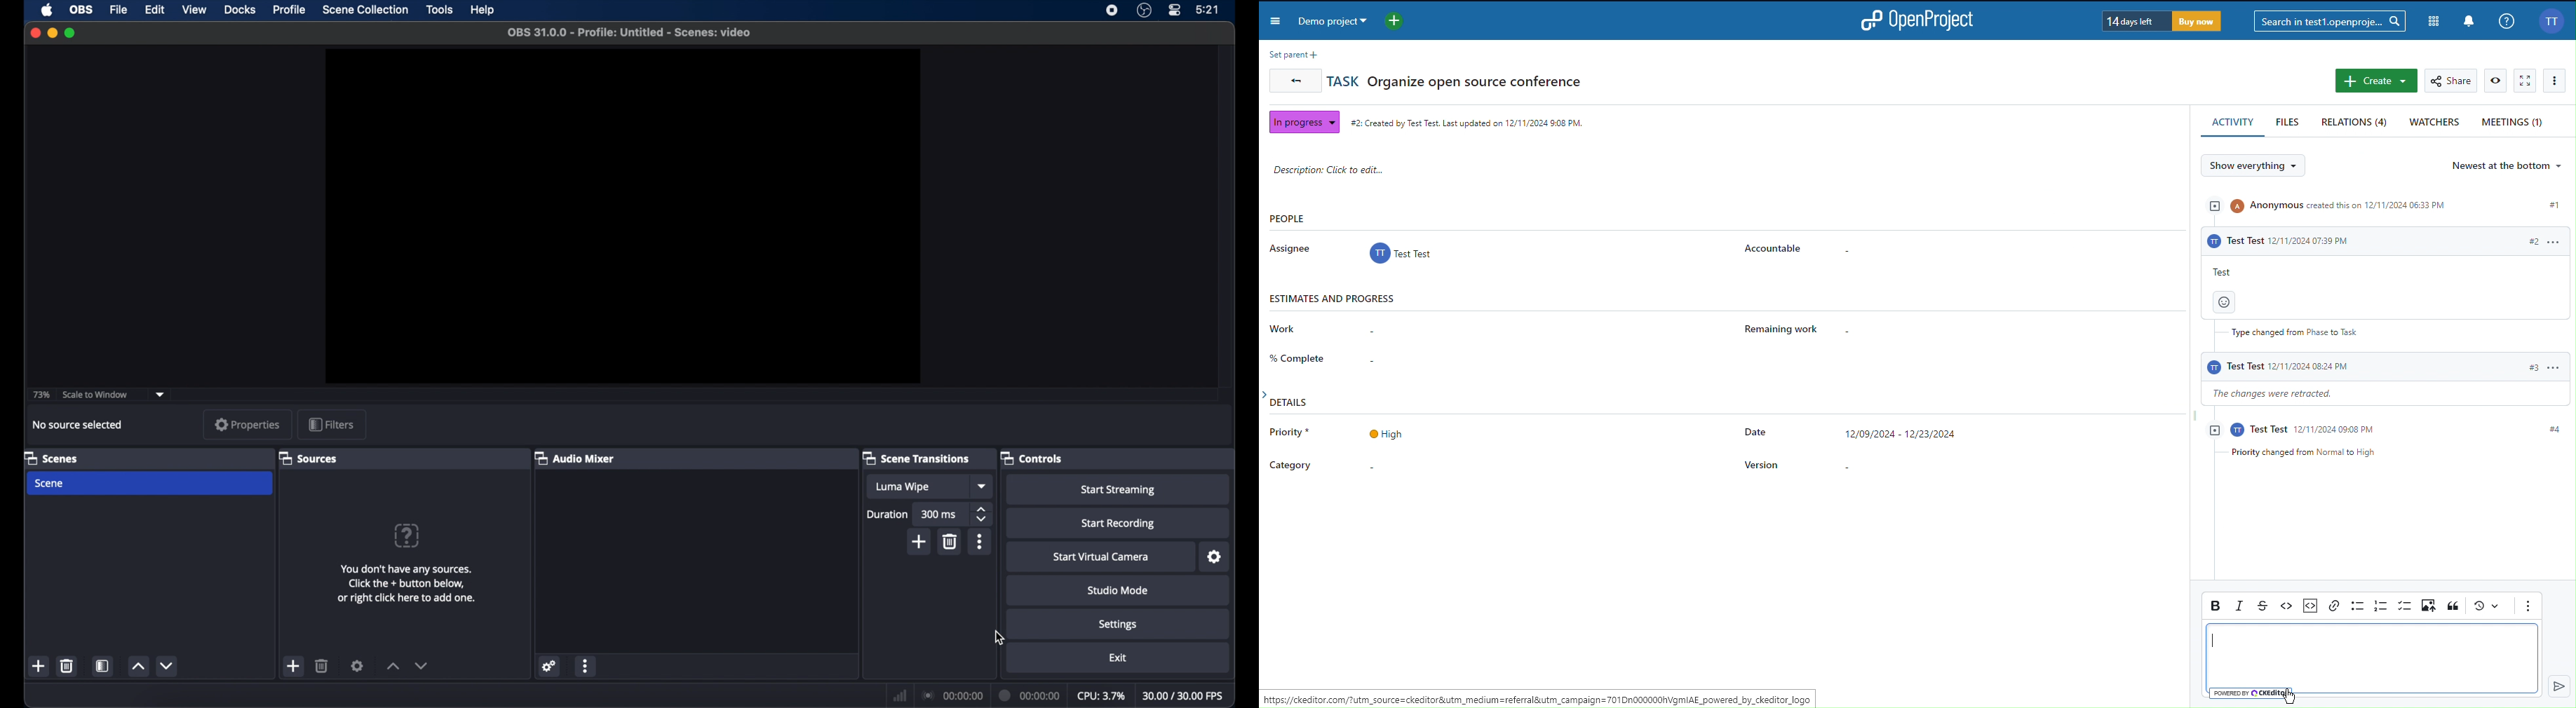 This screenshot has height=728, width=2576. What do you see at coordinates (951, 541) in the screenshot?
I see `delete` at bounding box center [951, 541].